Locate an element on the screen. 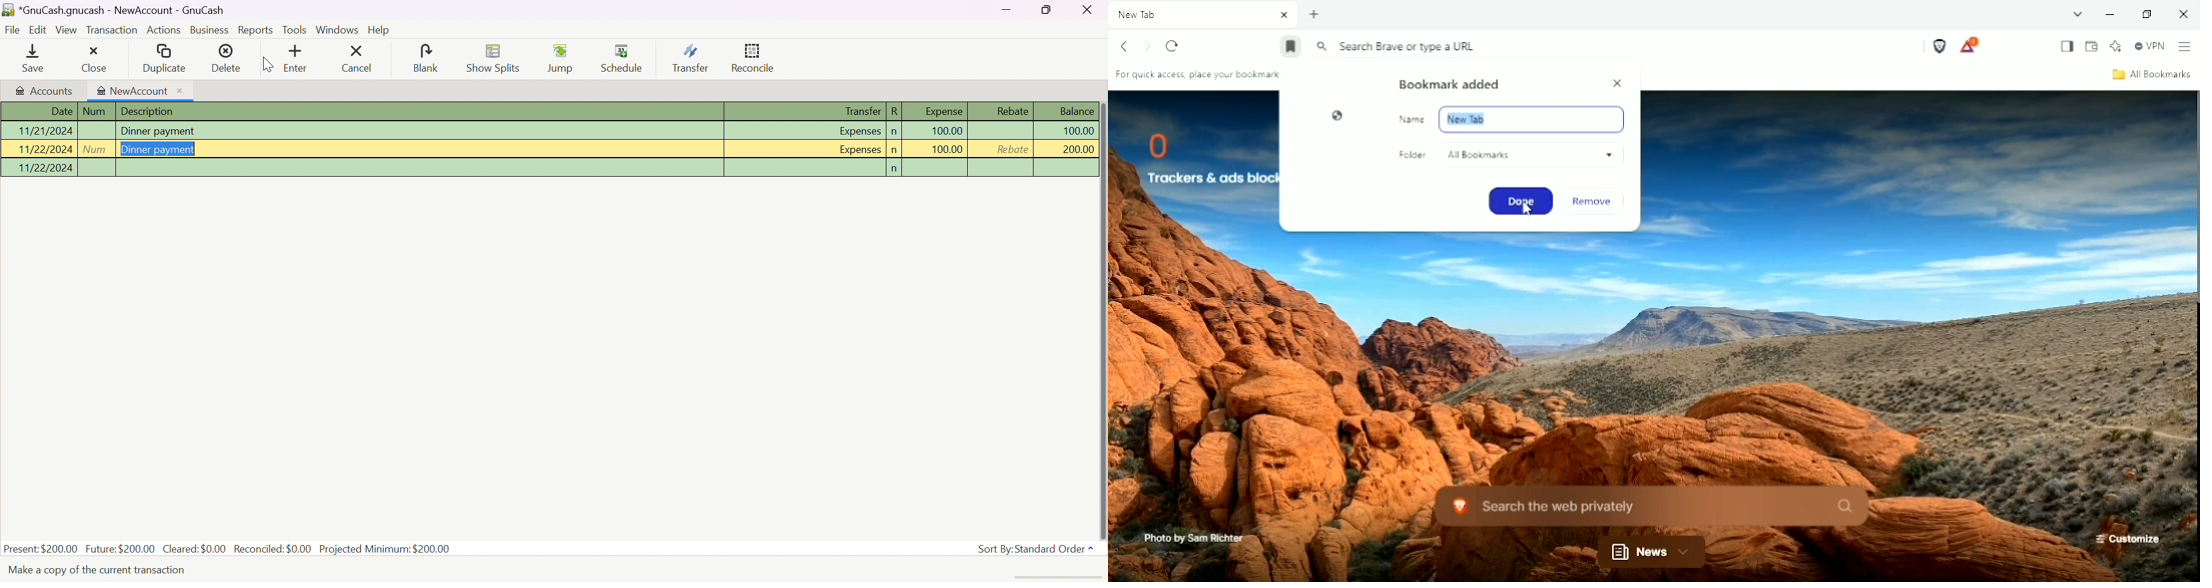 This screenshot has height=588, width=2212. Enter is located at coordinates (296, 60).